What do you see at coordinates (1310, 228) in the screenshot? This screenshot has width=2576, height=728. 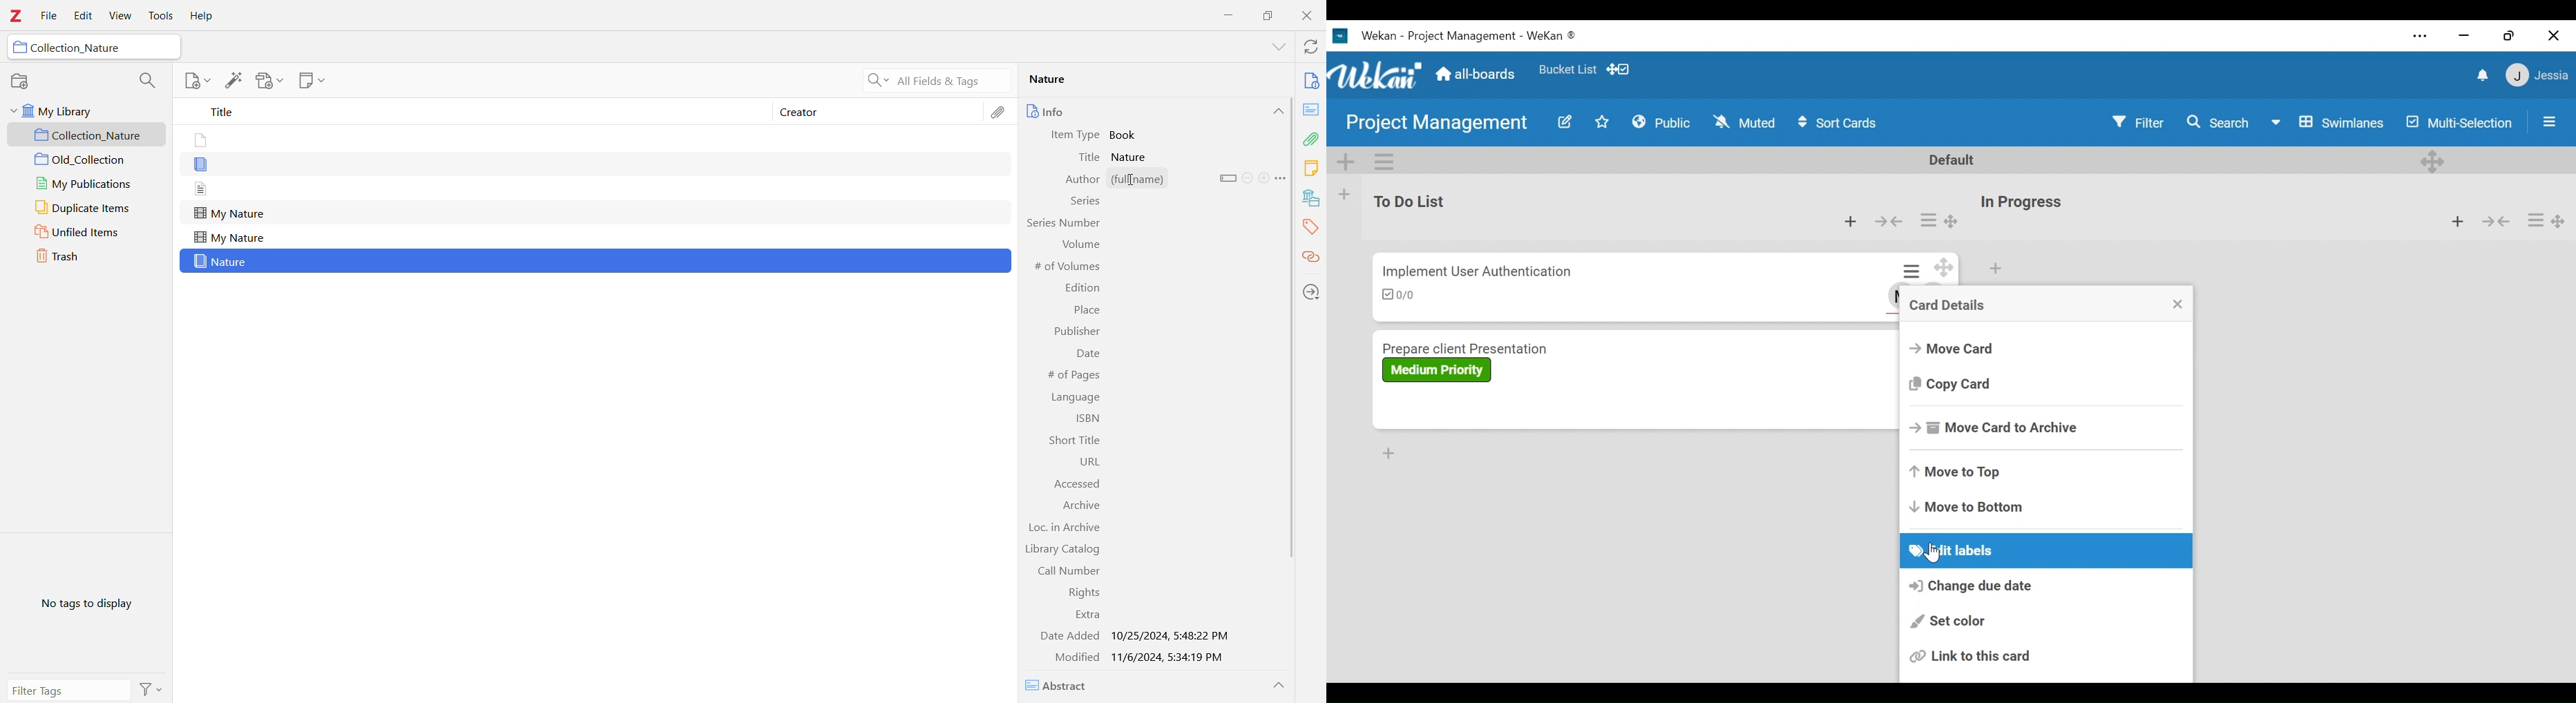 I see `Tags` at bounding box center [1310, 228].